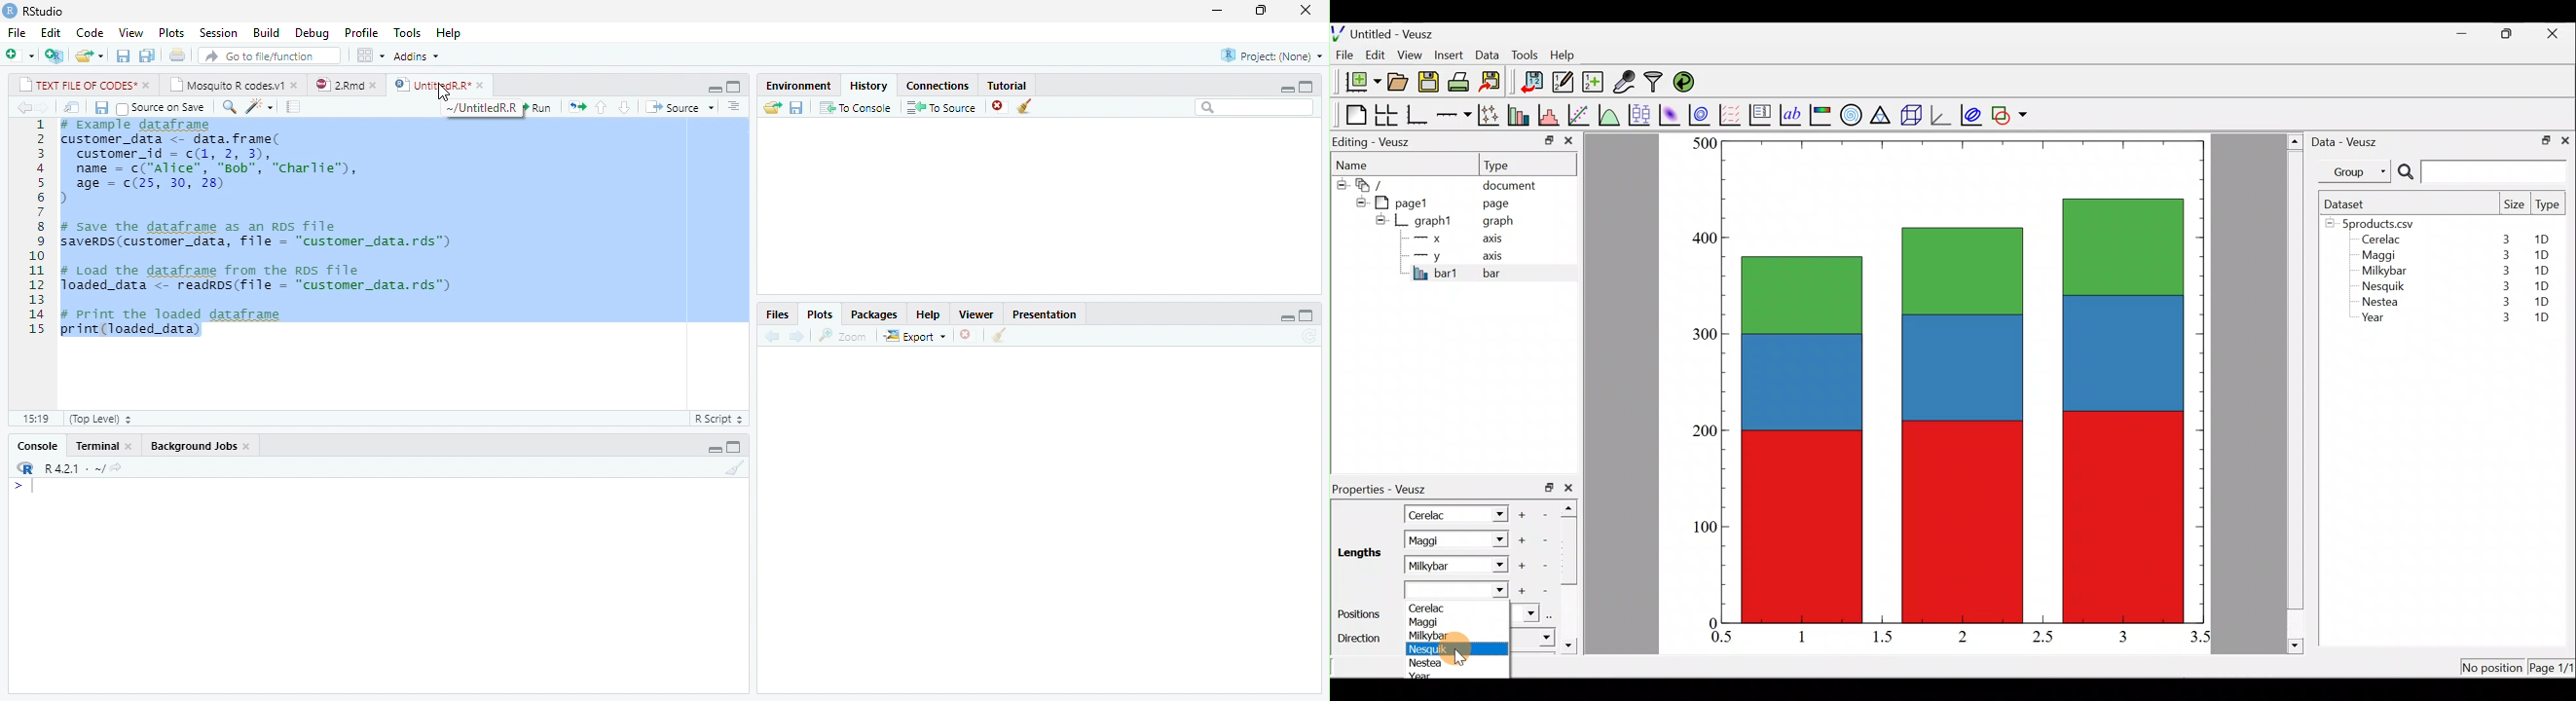  What do you see at coordinates (1309, 336) in the screenshot?
I see `refresh` at bounding box center [1309, 336].